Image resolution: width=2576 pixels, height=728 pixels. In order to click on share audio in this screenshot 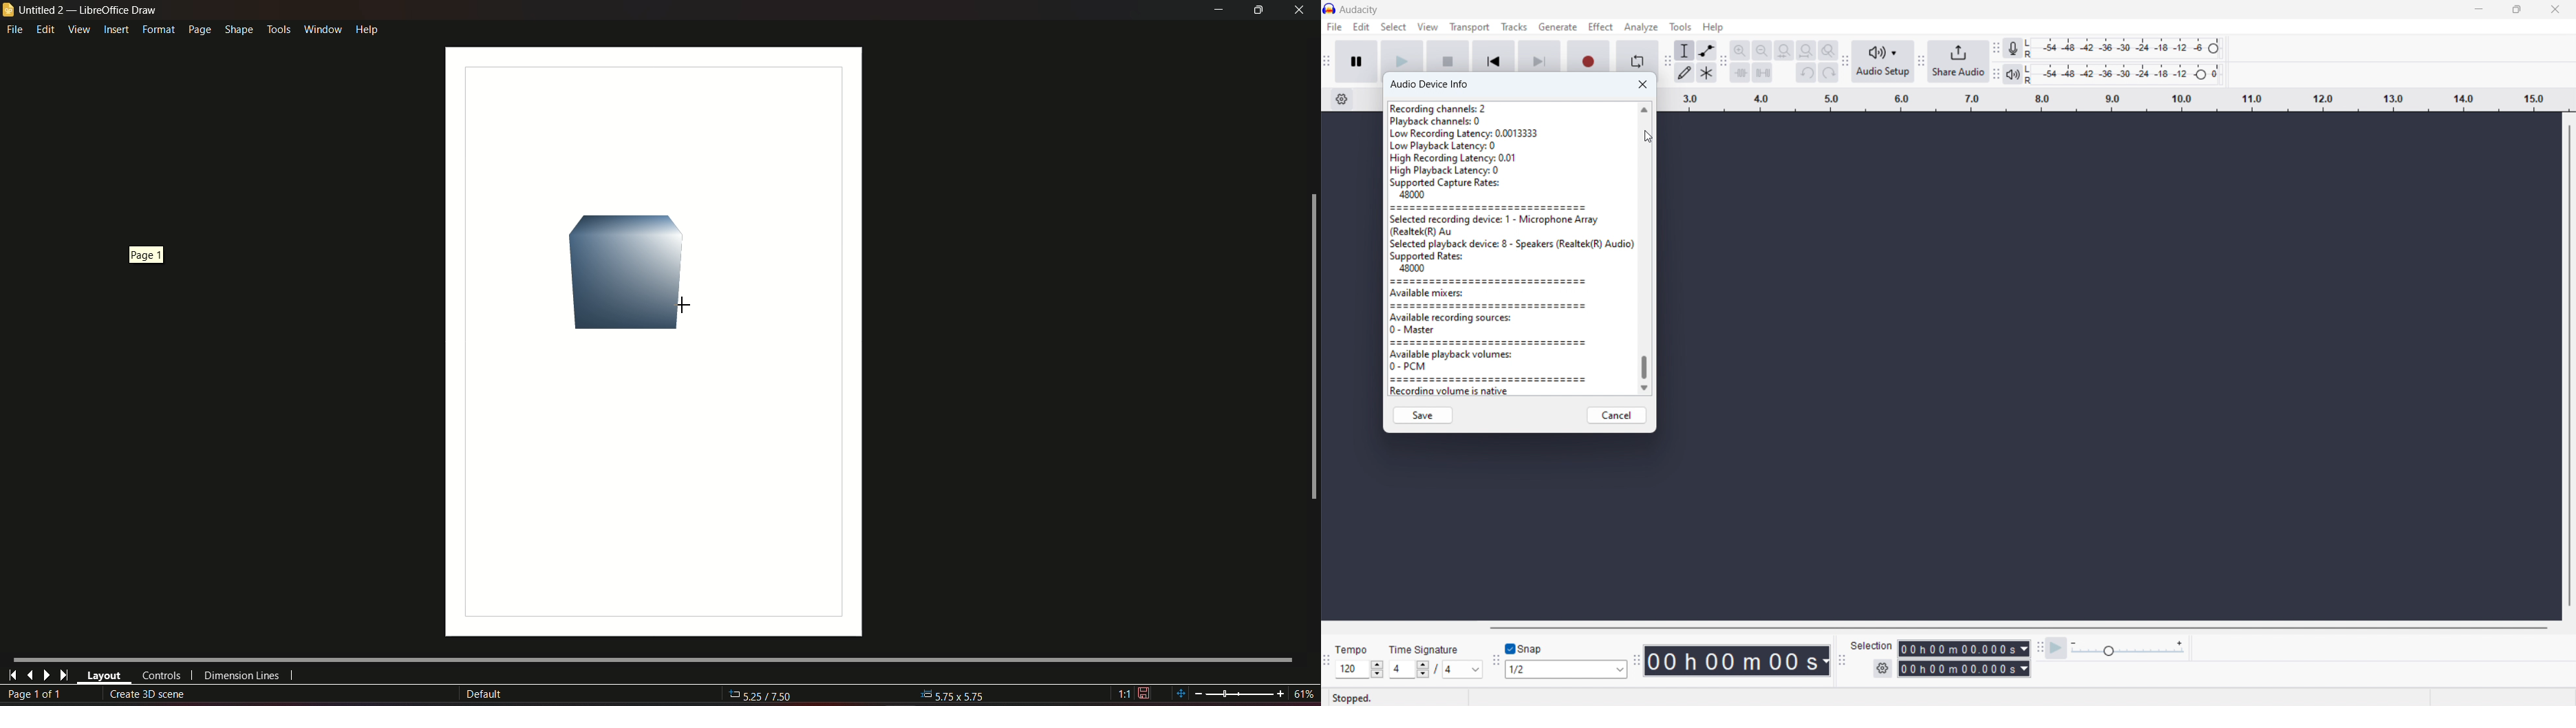, I will do `click(1958, 62)`.